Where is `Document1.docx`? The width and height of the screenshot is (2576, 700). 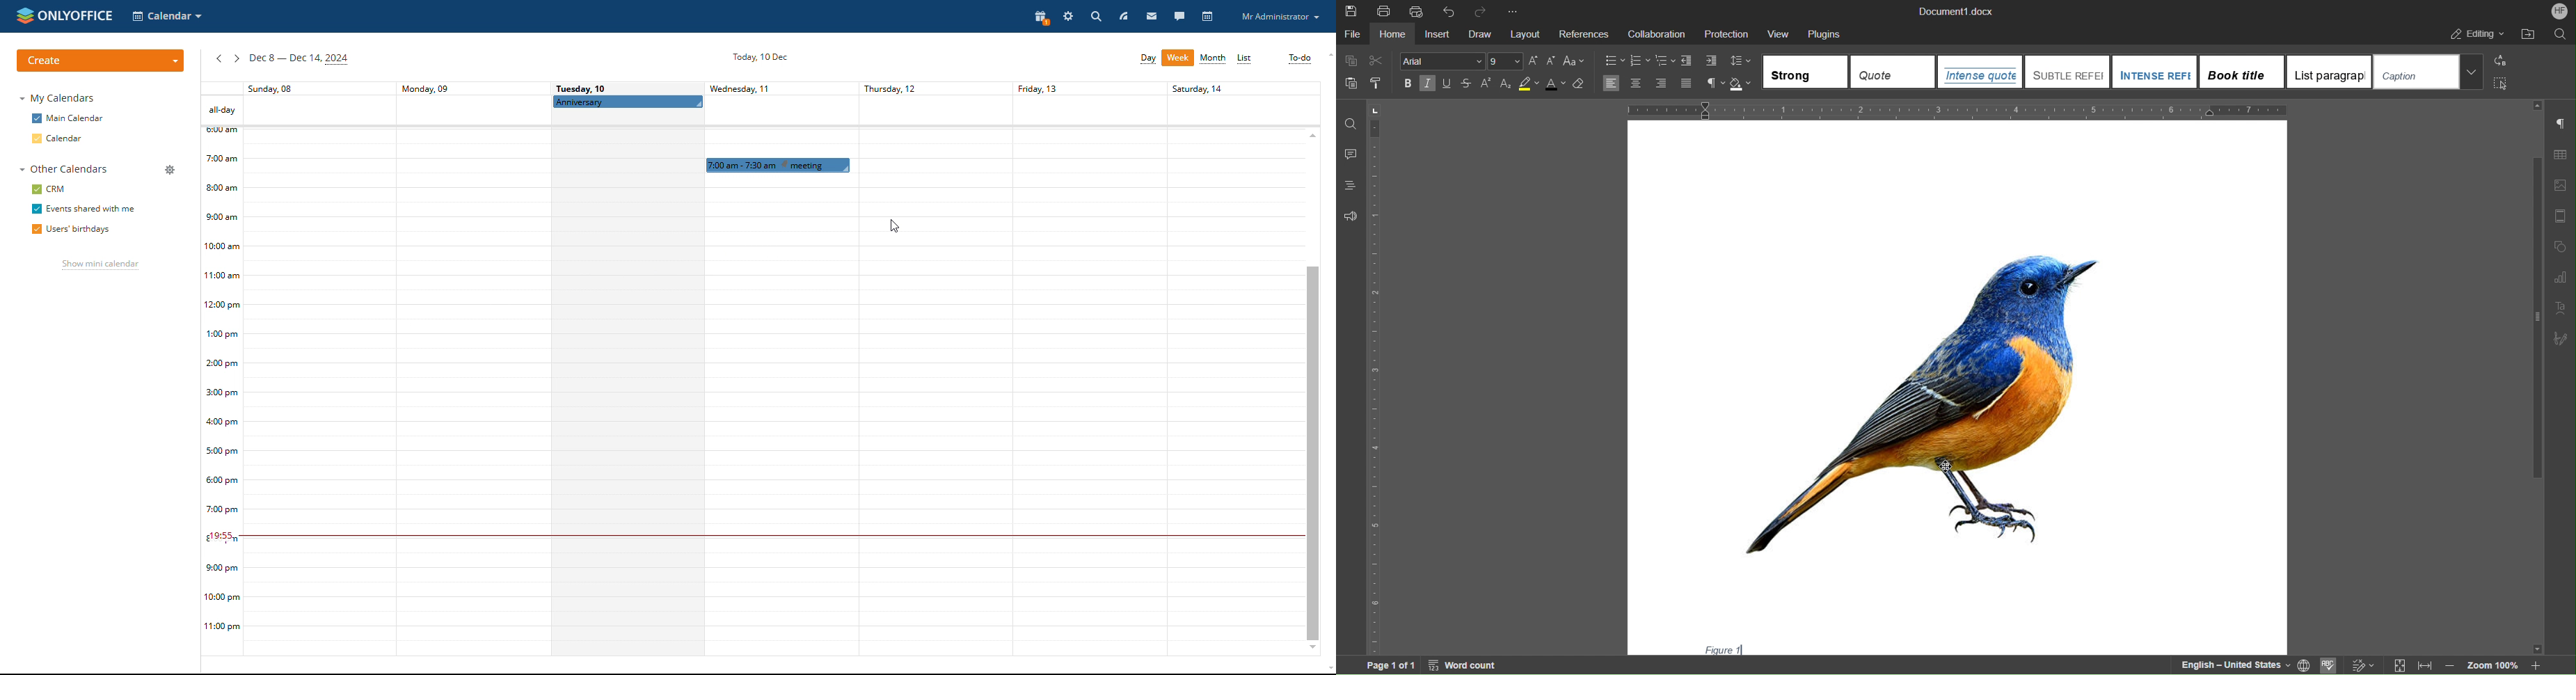 Document1.docx is located at coordinates (1955, 10).